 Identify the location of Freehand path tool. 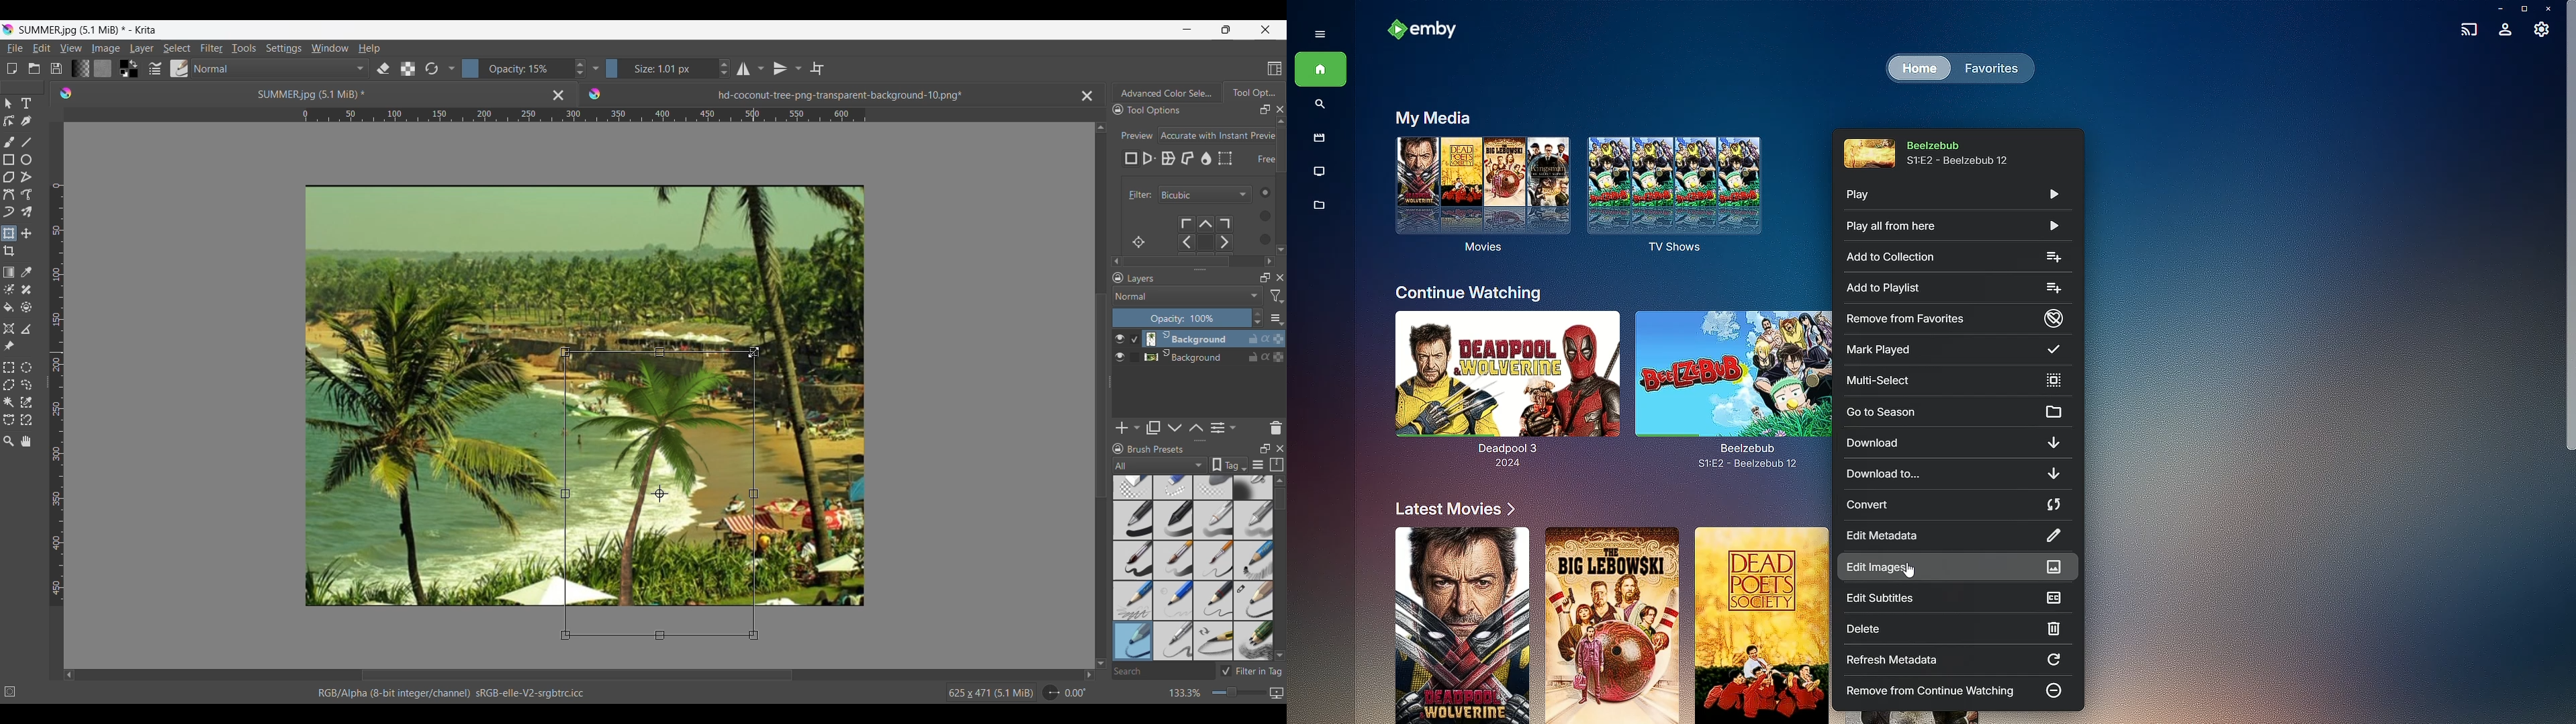
(25, 194).